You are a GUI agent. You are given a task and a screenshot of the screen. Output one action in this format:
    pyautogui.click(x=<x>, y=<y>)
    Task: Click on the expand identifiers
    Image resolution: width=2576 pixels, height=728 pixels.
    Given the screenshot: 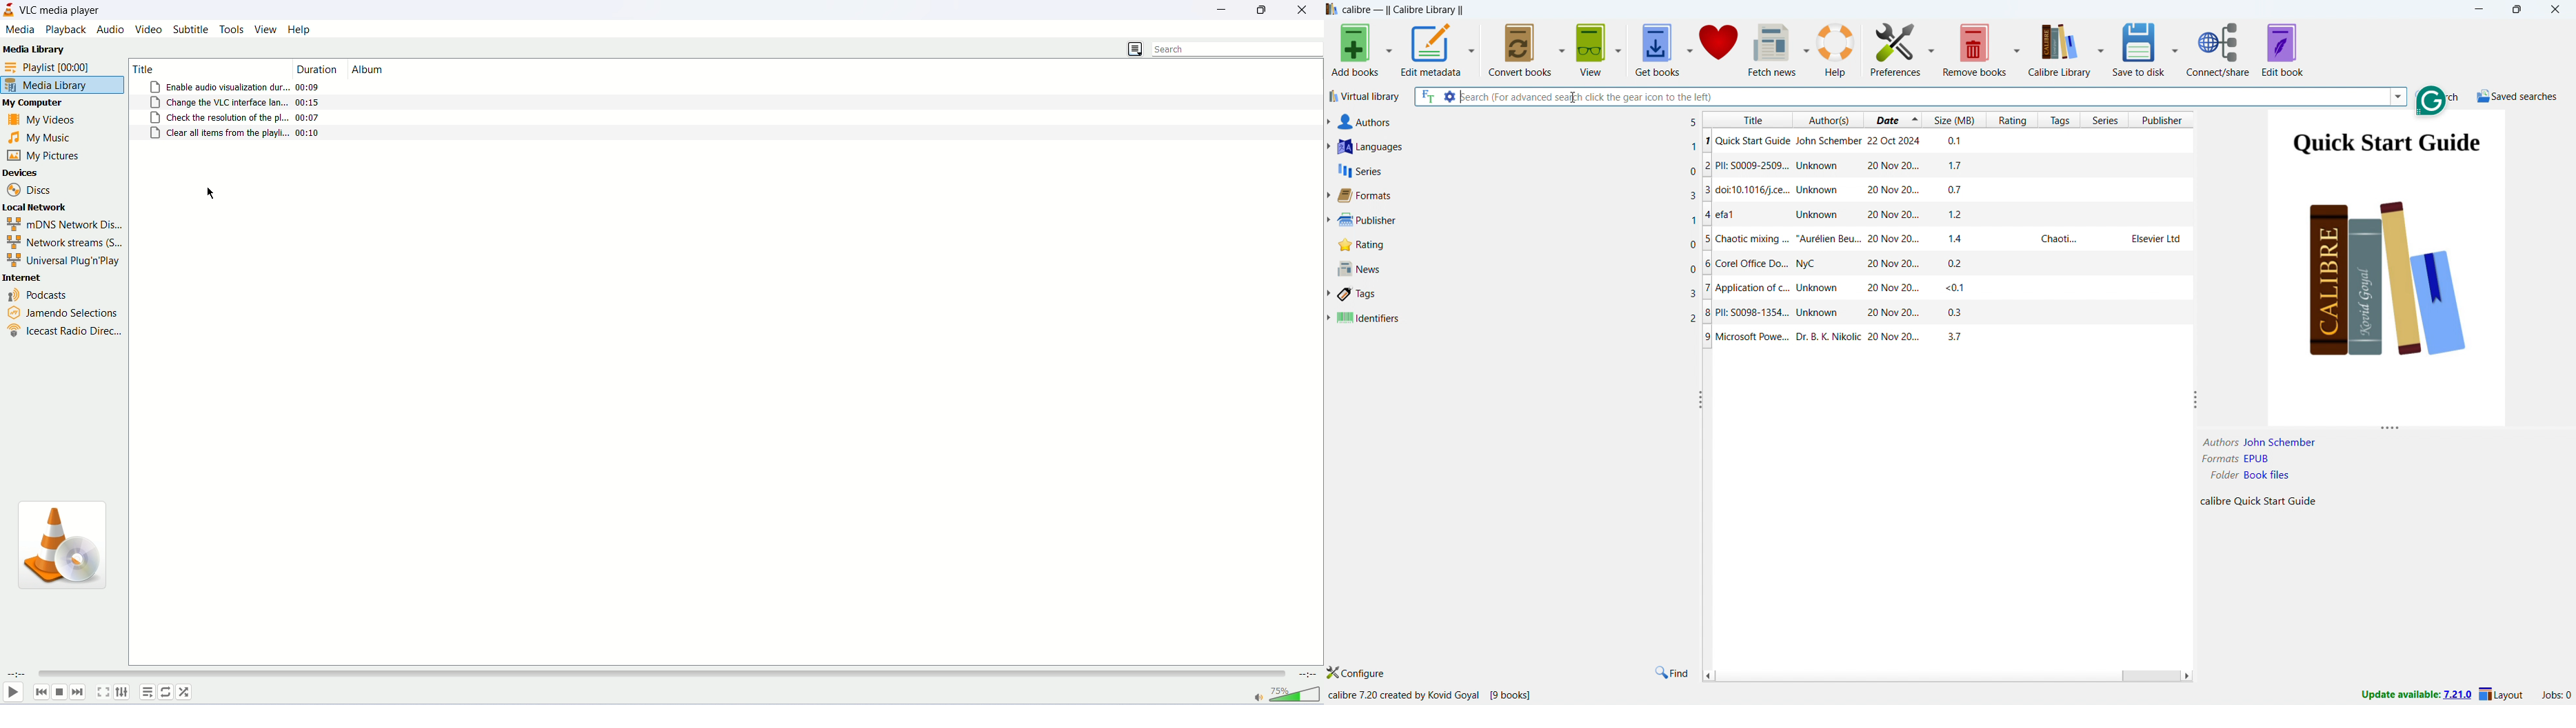 What is the action you would take?
    pyautogui.click(x=1328, y=318)
    